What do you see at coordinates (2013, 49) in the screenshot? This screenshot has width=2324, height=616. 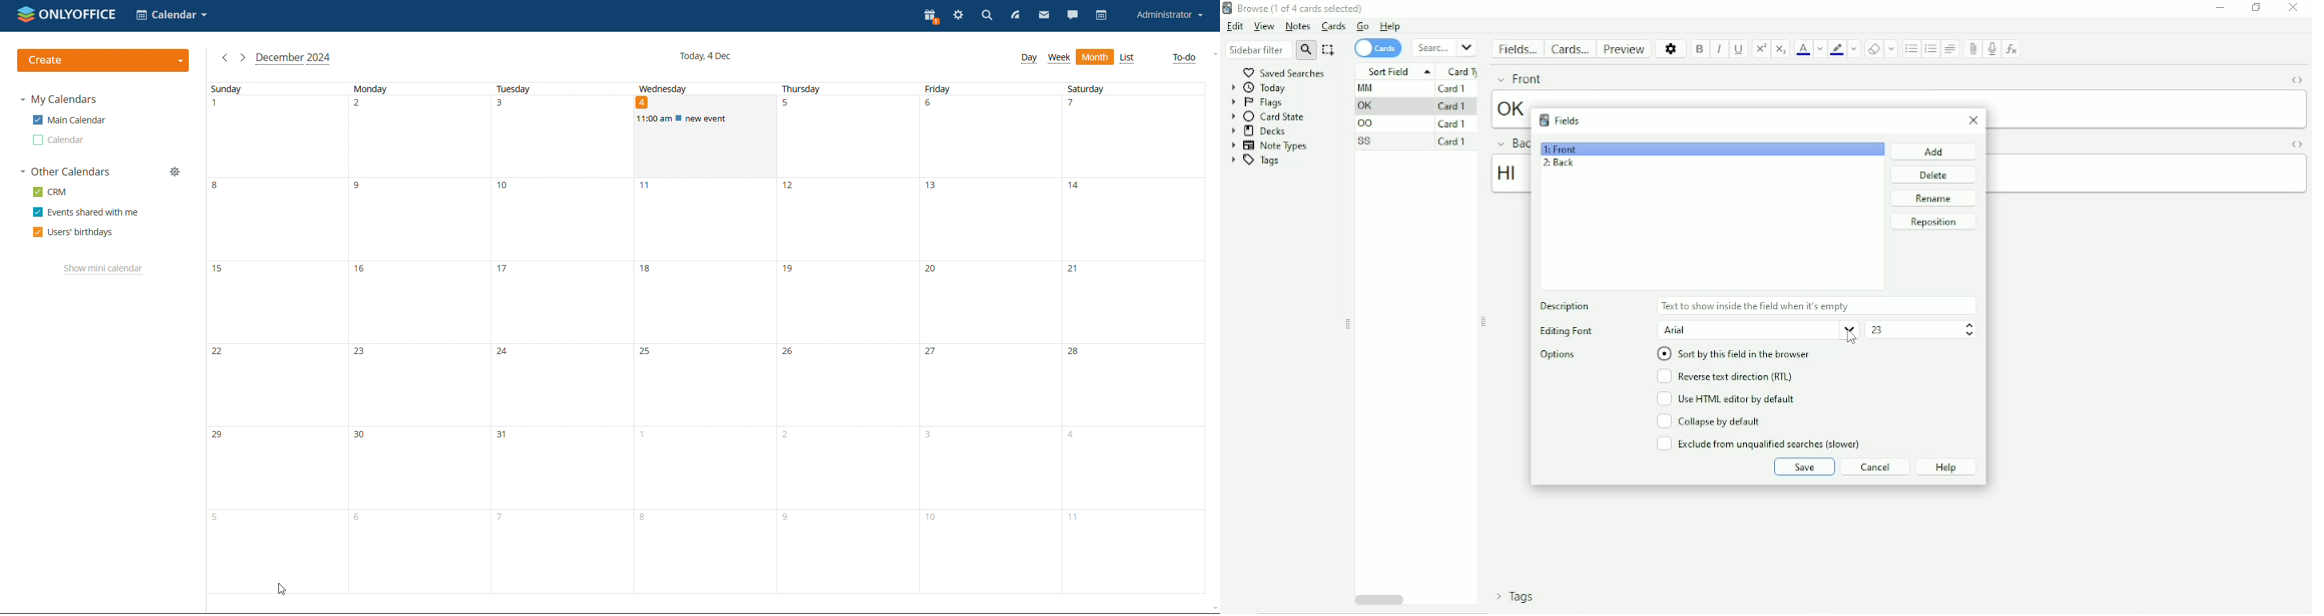 I see `Equations` at bounding box center [2013, 49].